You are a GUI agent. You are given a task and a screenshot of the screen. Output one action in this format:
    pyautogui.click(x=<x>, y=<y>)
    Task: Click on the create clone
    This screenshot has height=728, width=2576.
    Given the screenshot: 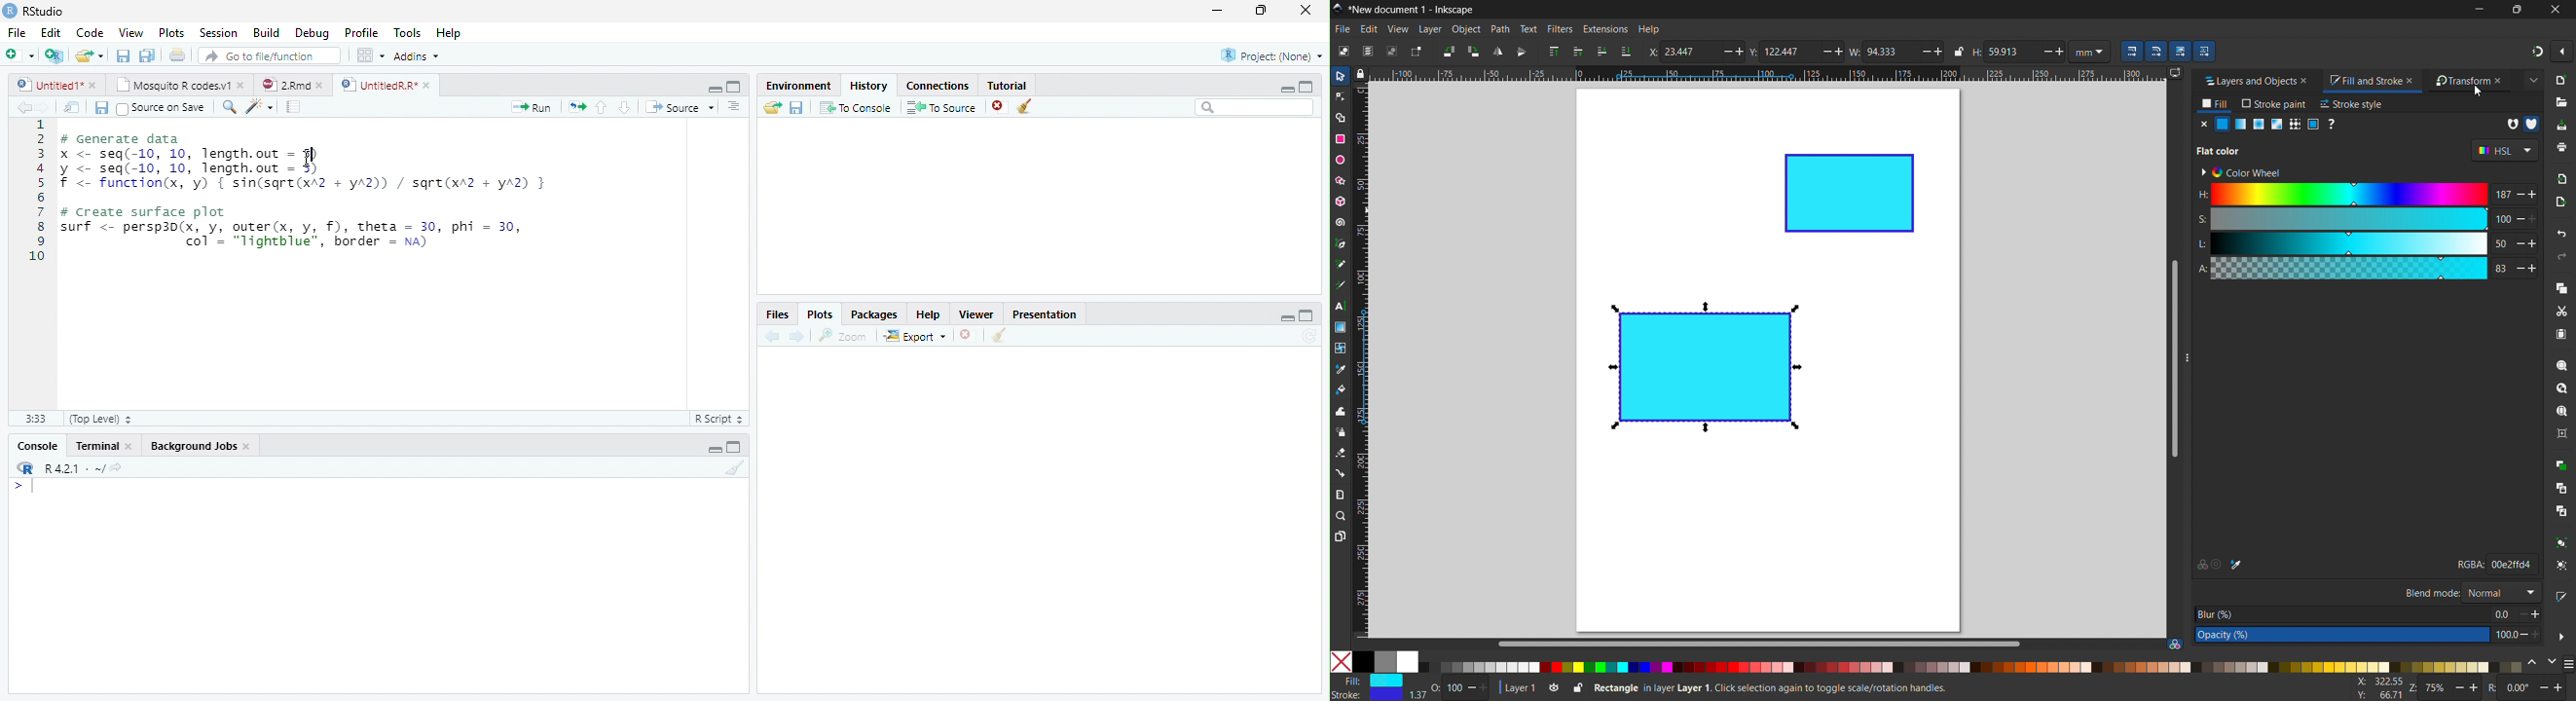 What is the action you would take?
    pyautogui.click(x=2560, y=487)
    